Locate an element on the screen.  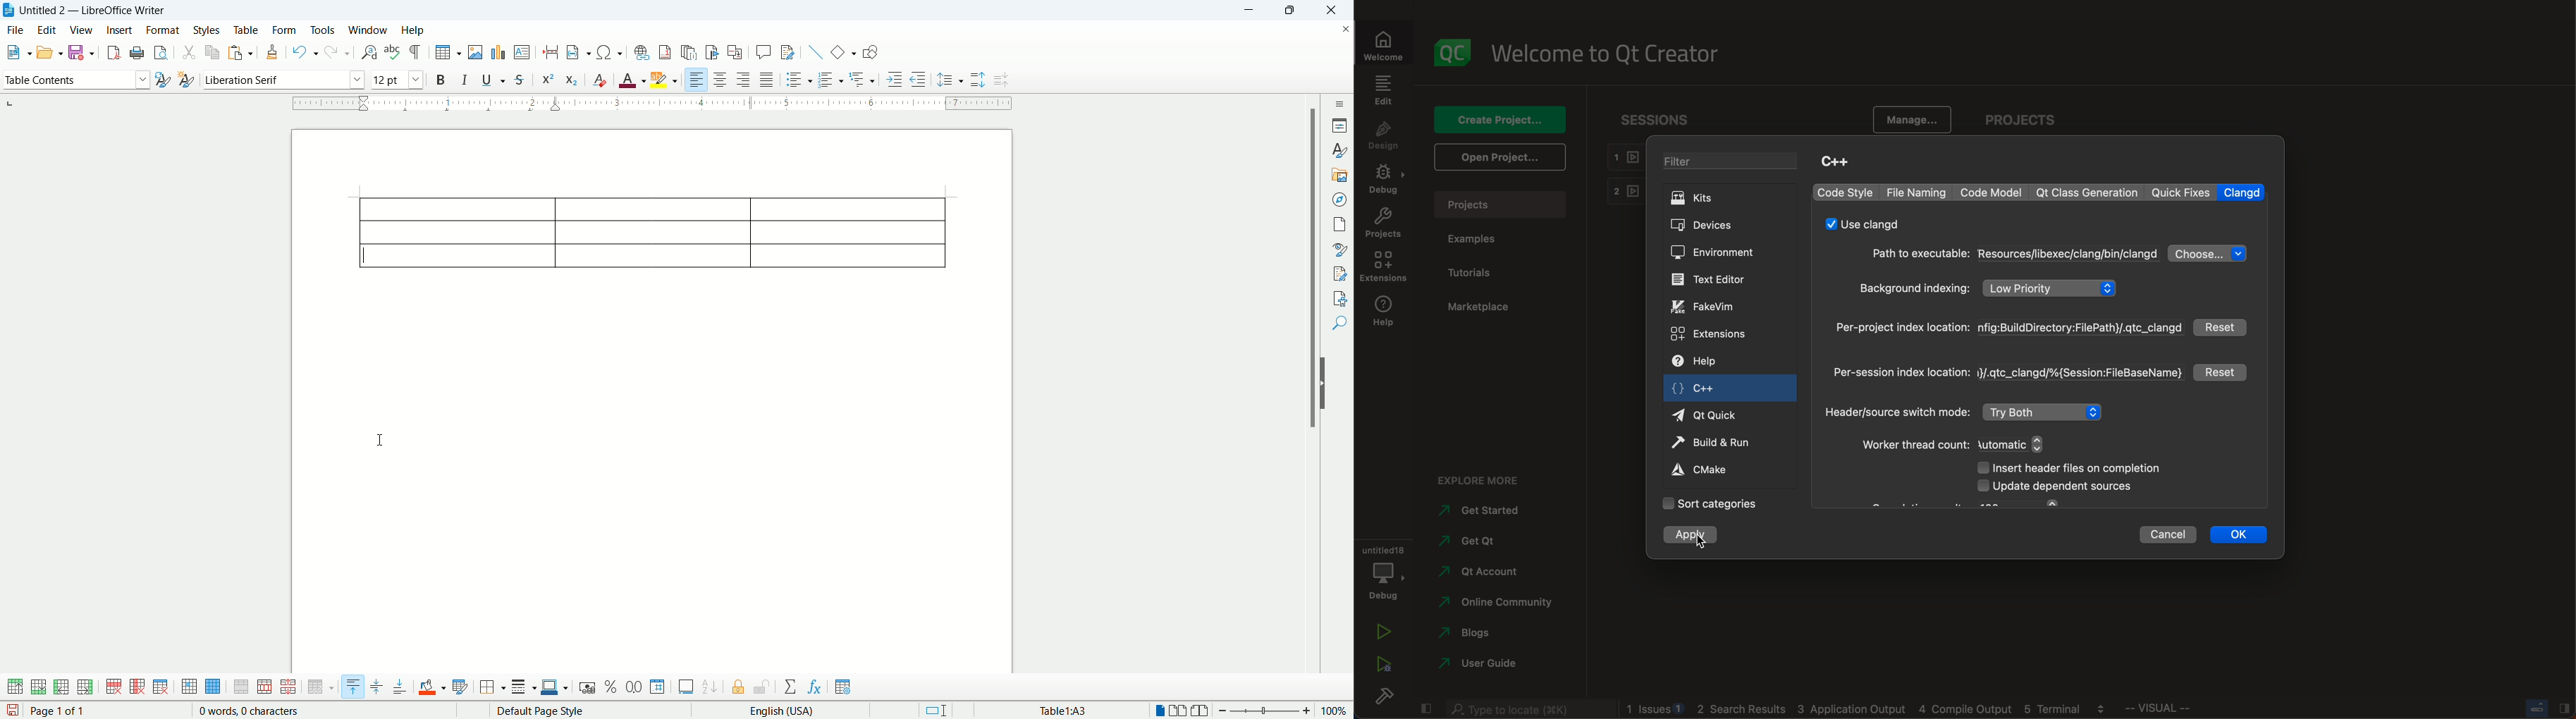
add columns before is located at coordinates (62, 687).